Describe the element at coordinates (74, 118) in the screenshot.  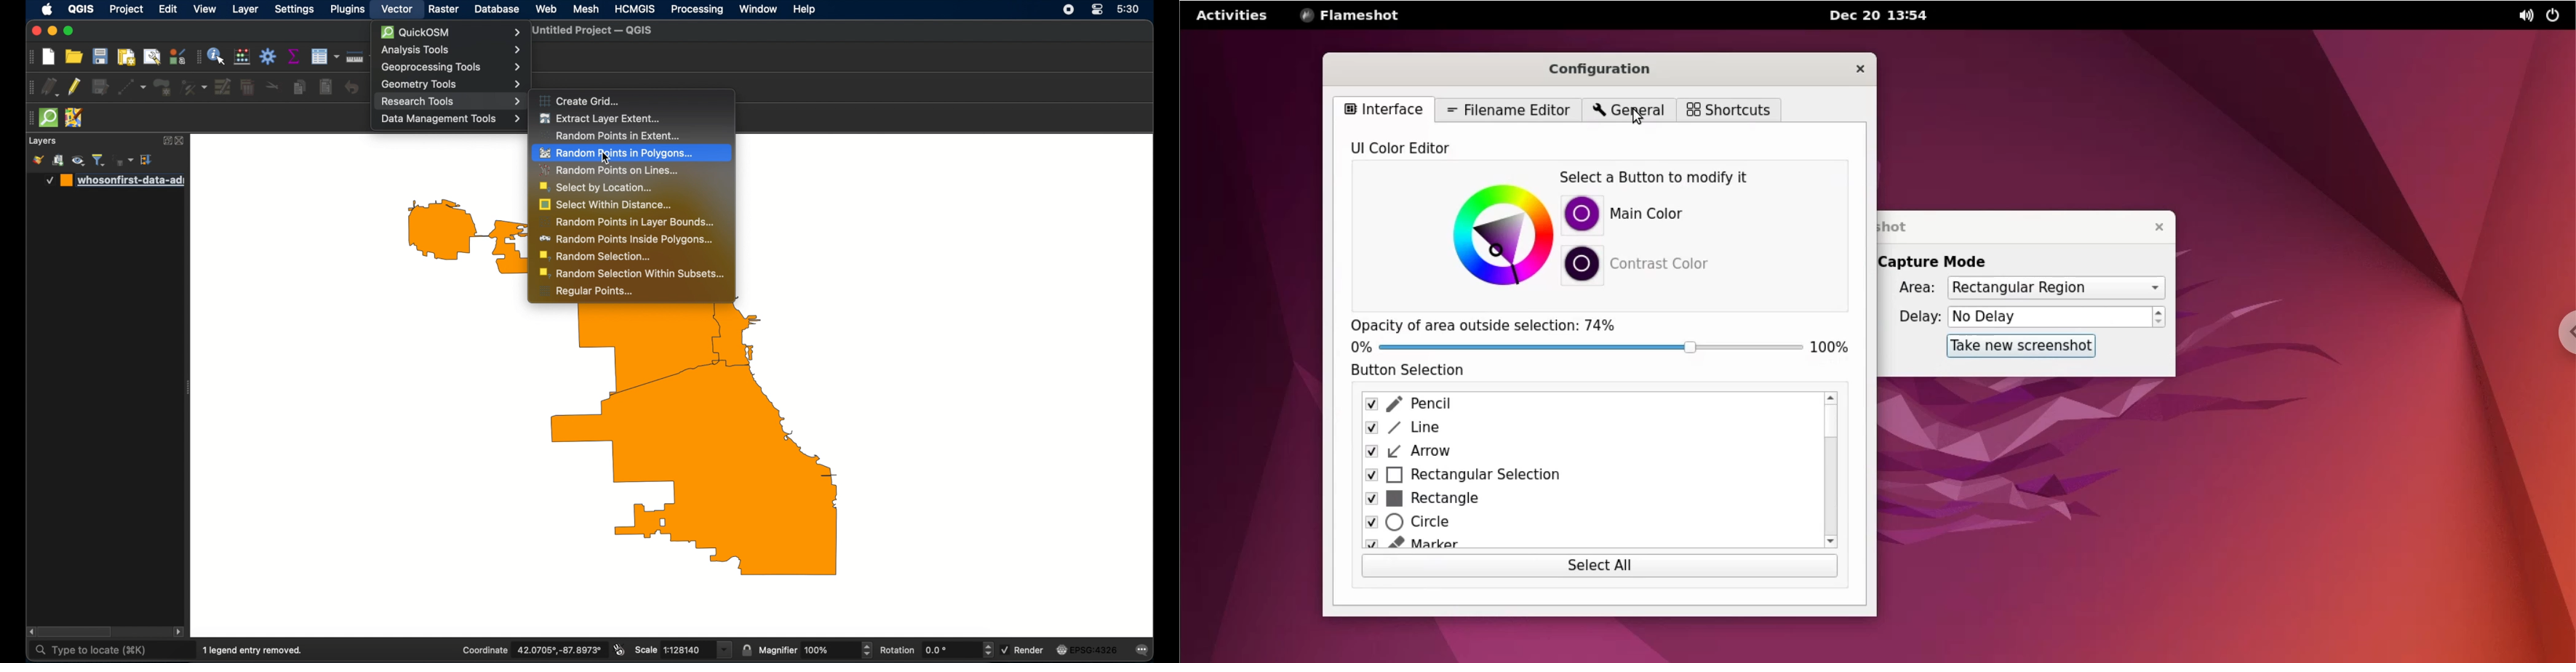
I see `jsom  remote` at that location.